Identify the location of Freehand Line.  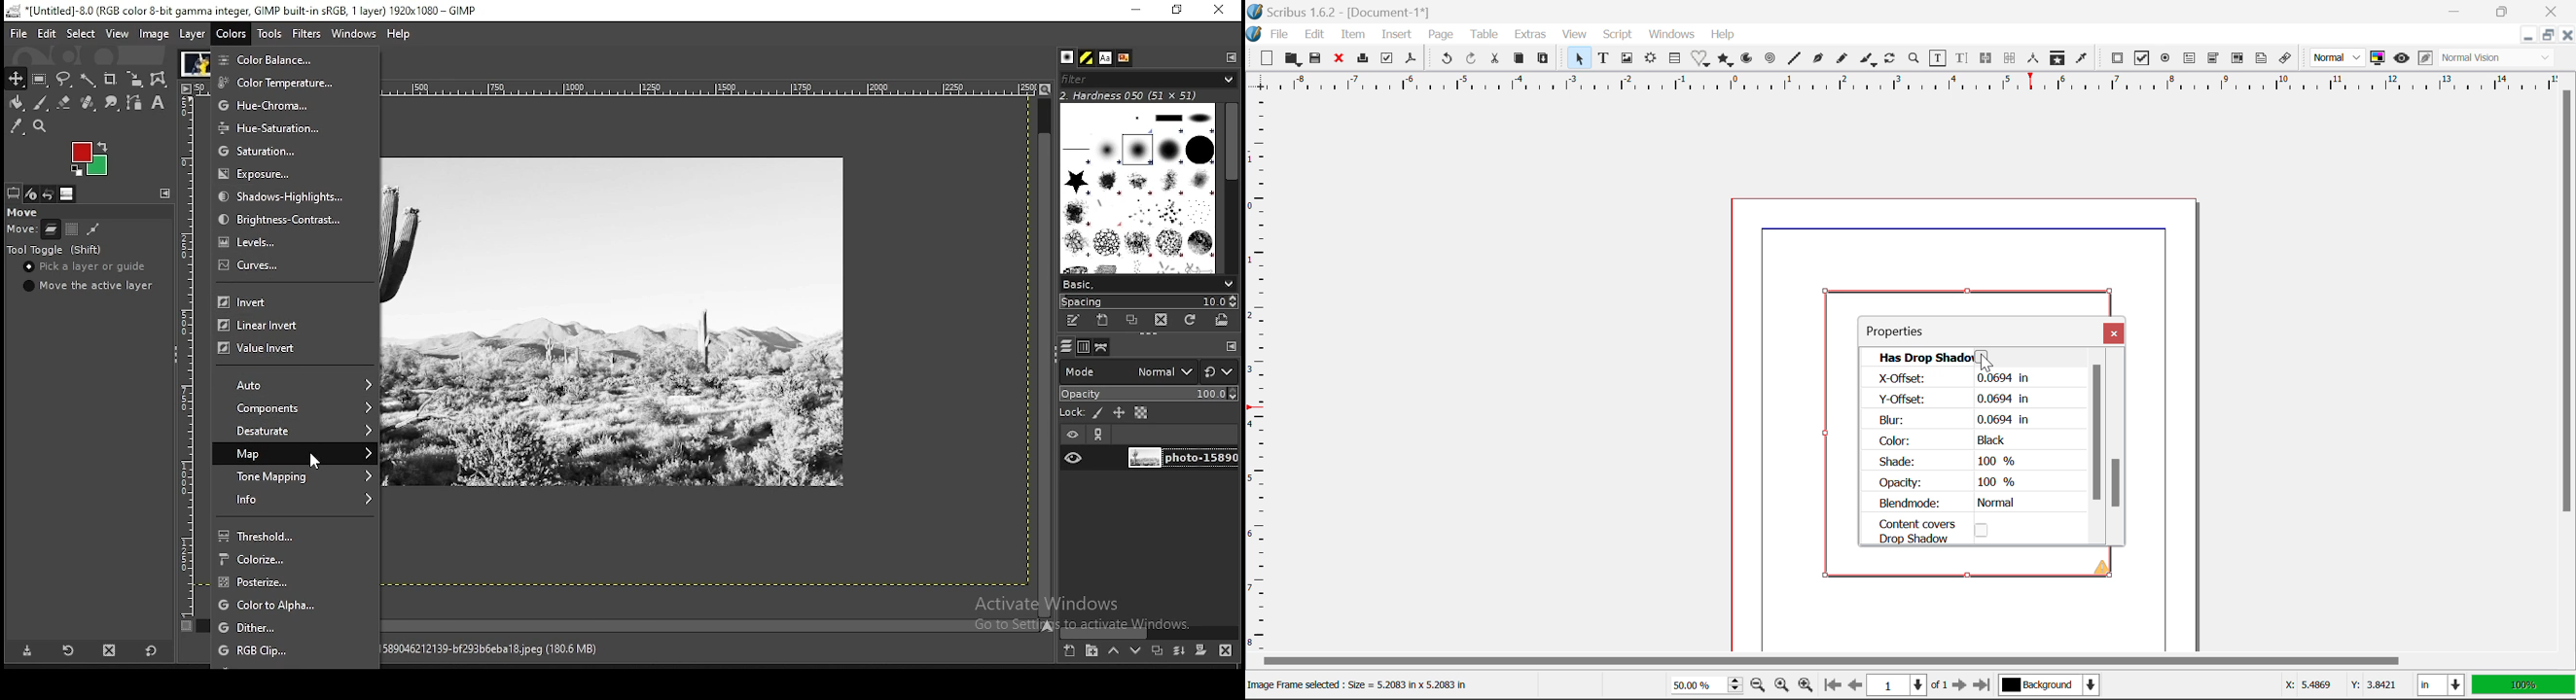
(1844, 62).